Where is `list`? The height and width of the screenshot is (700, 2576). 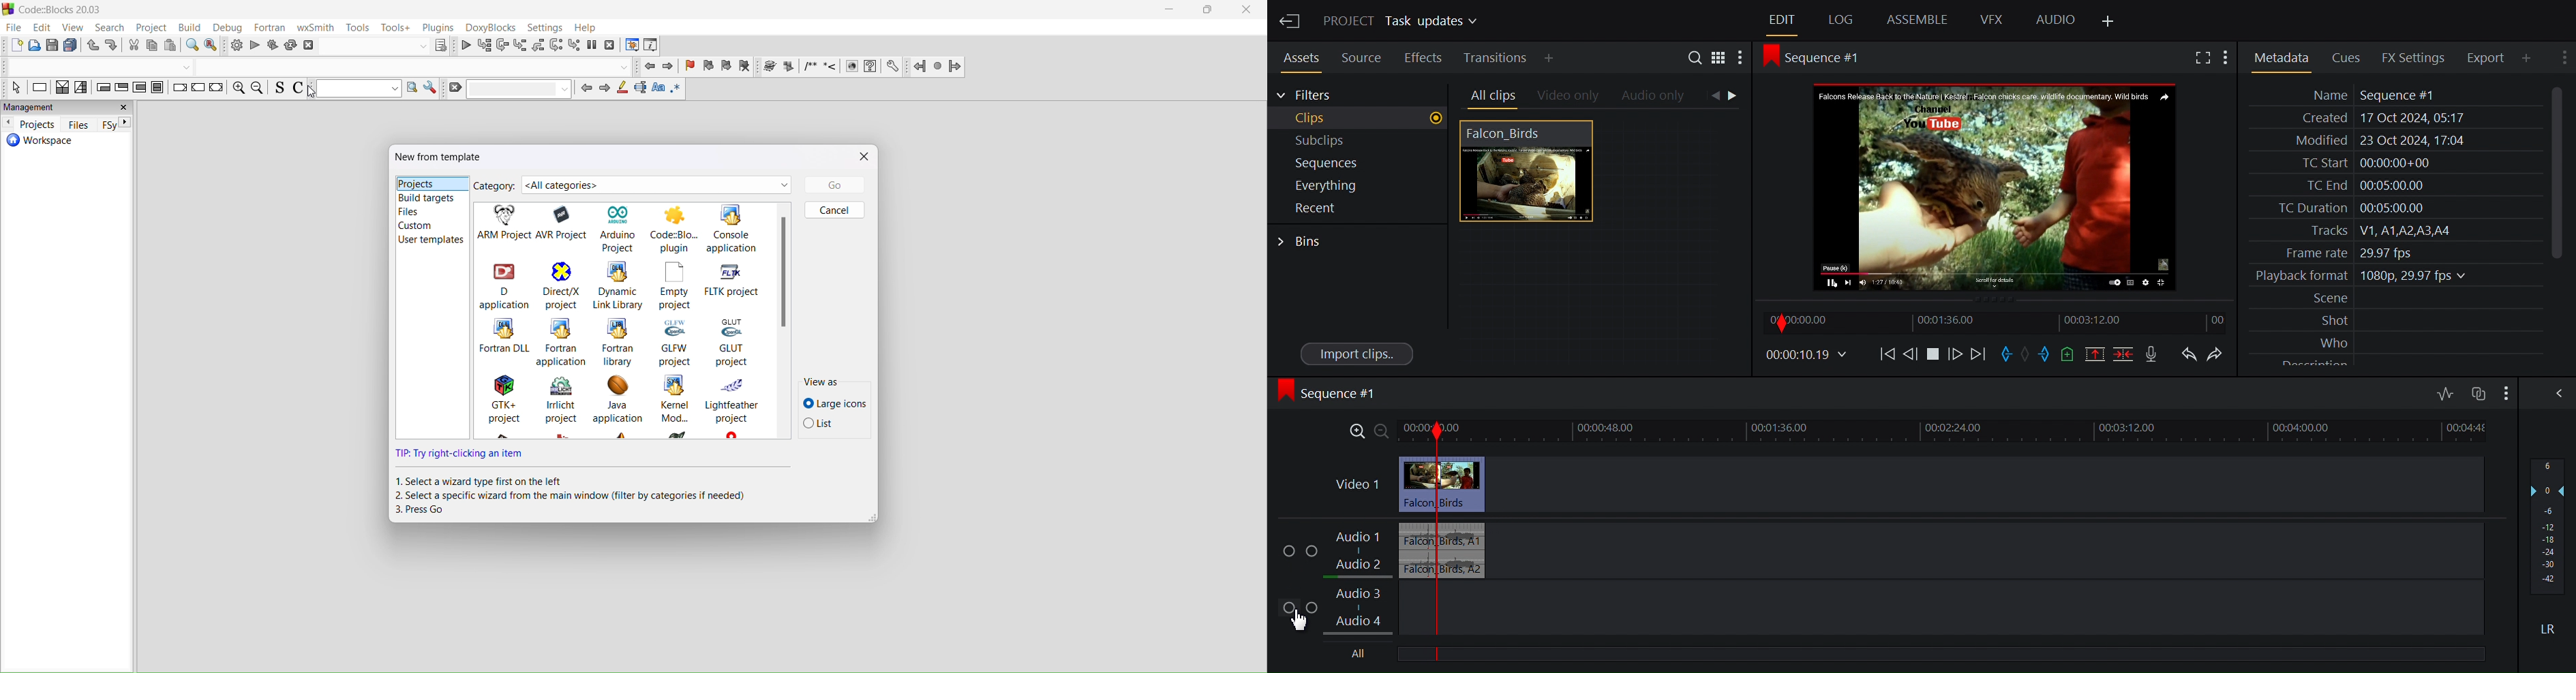
list is located at coordinates (833, 426).